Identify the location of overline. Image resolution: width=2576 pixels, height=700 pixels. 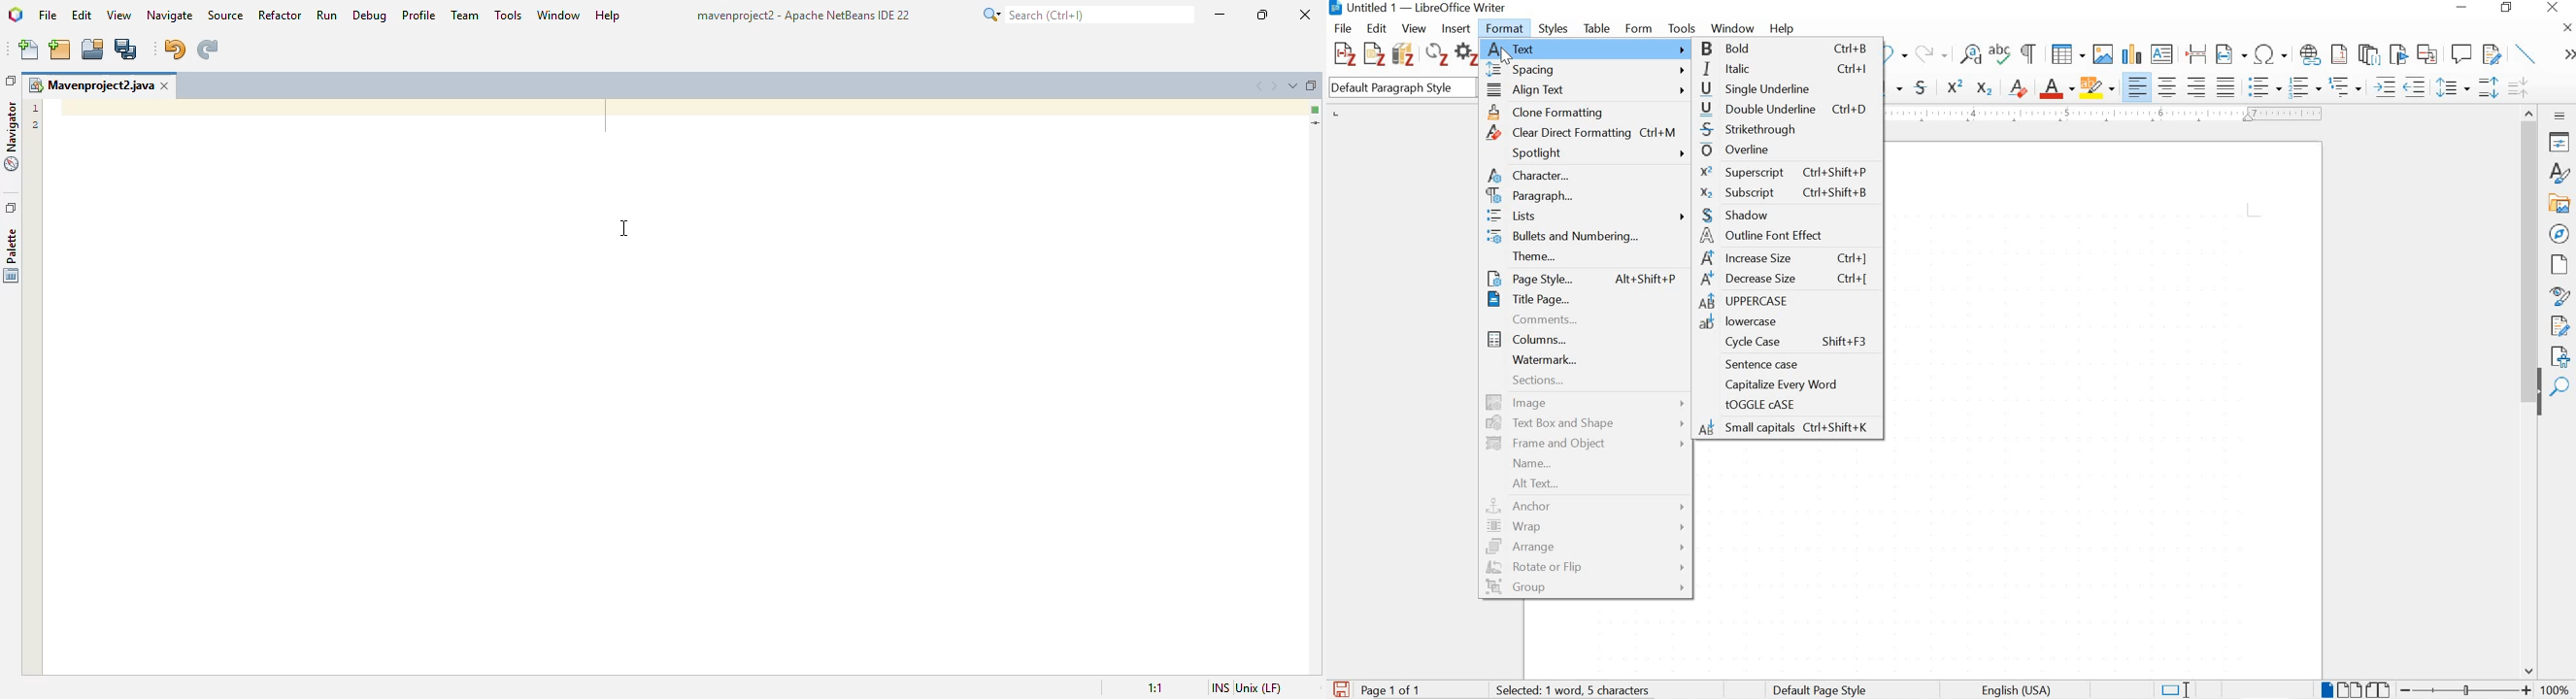
(1785, 150).